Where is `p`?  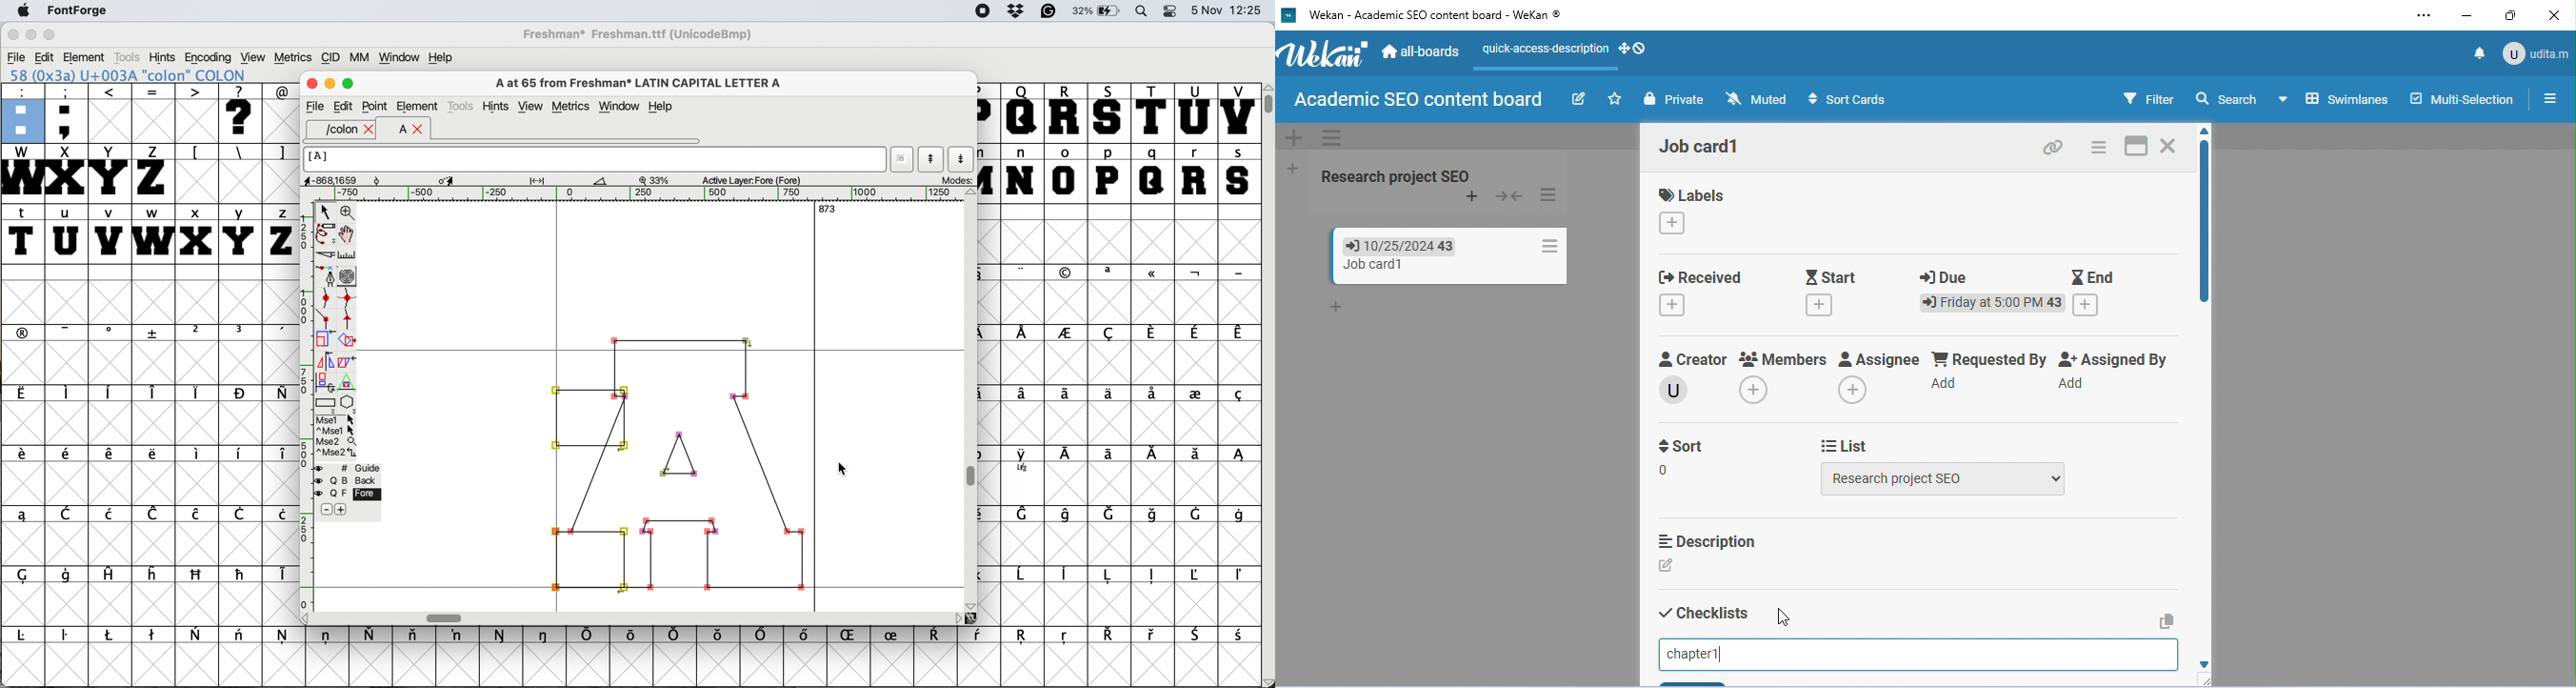
p is located at coordinates (1109, 173).